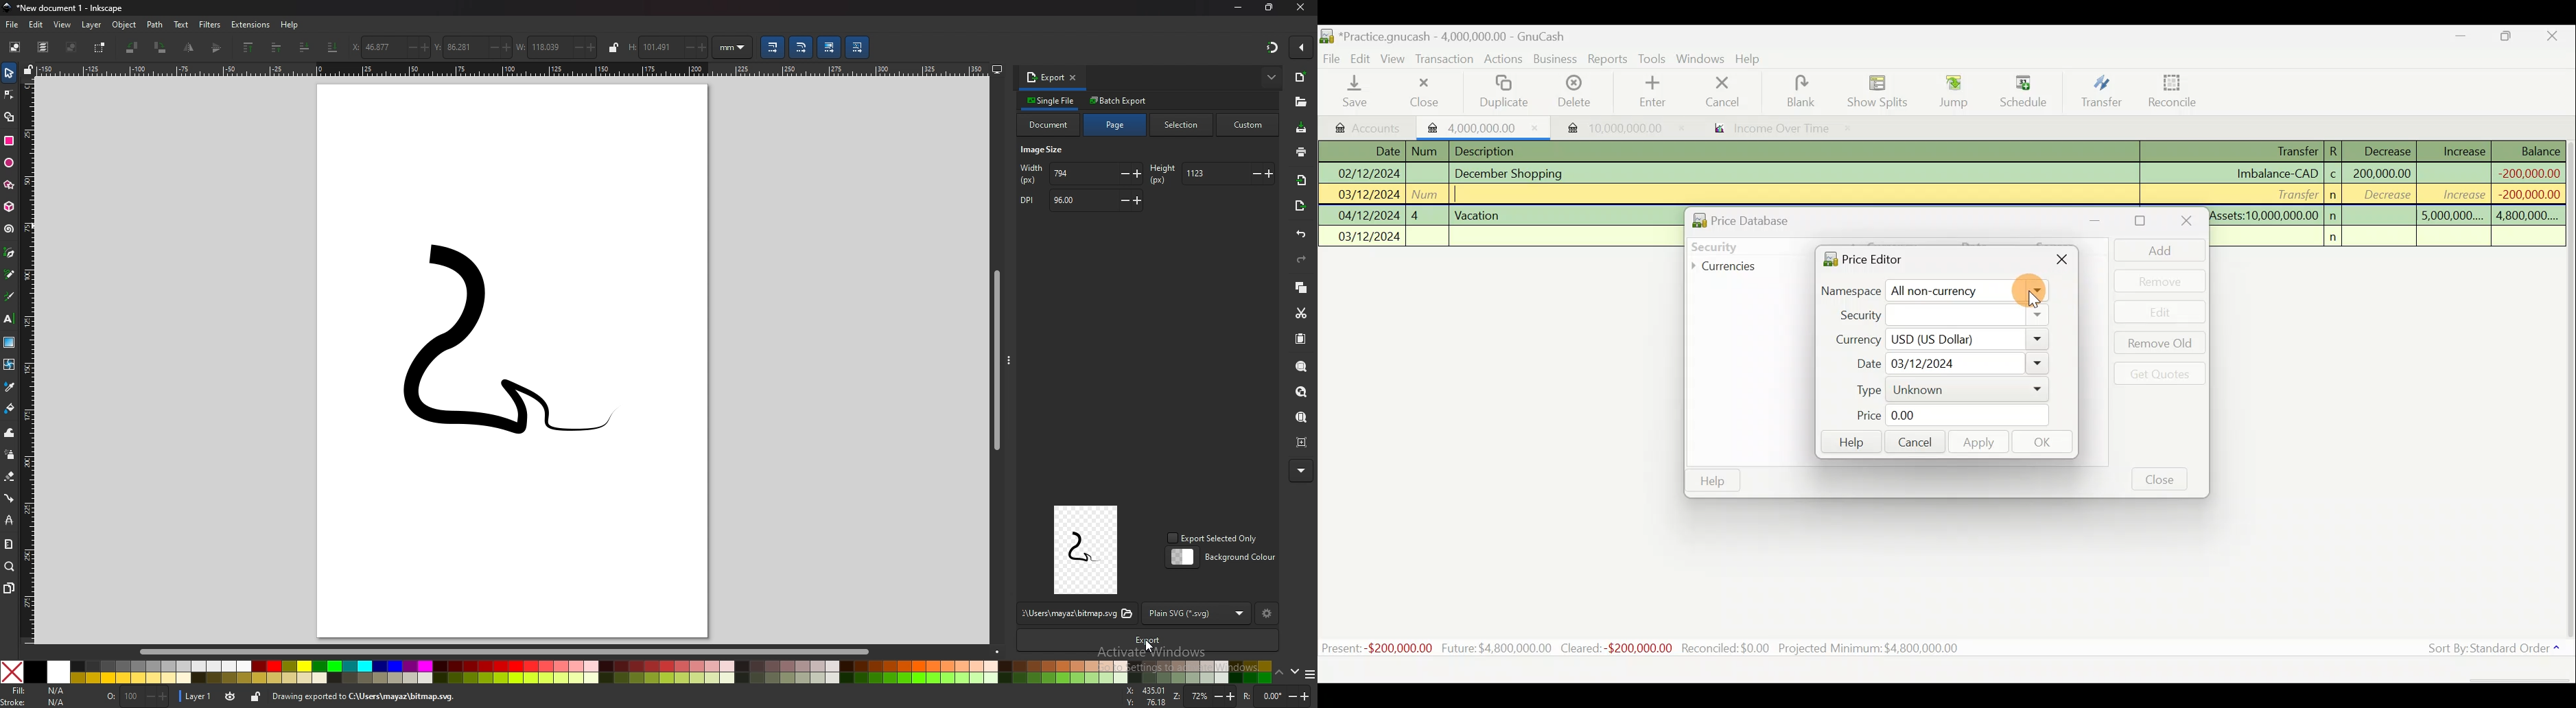 The height and width of the screenshot is (728, 2576). Describe the element at coordinates (1086, 550) in the screenshot. I see `preview` at that location.